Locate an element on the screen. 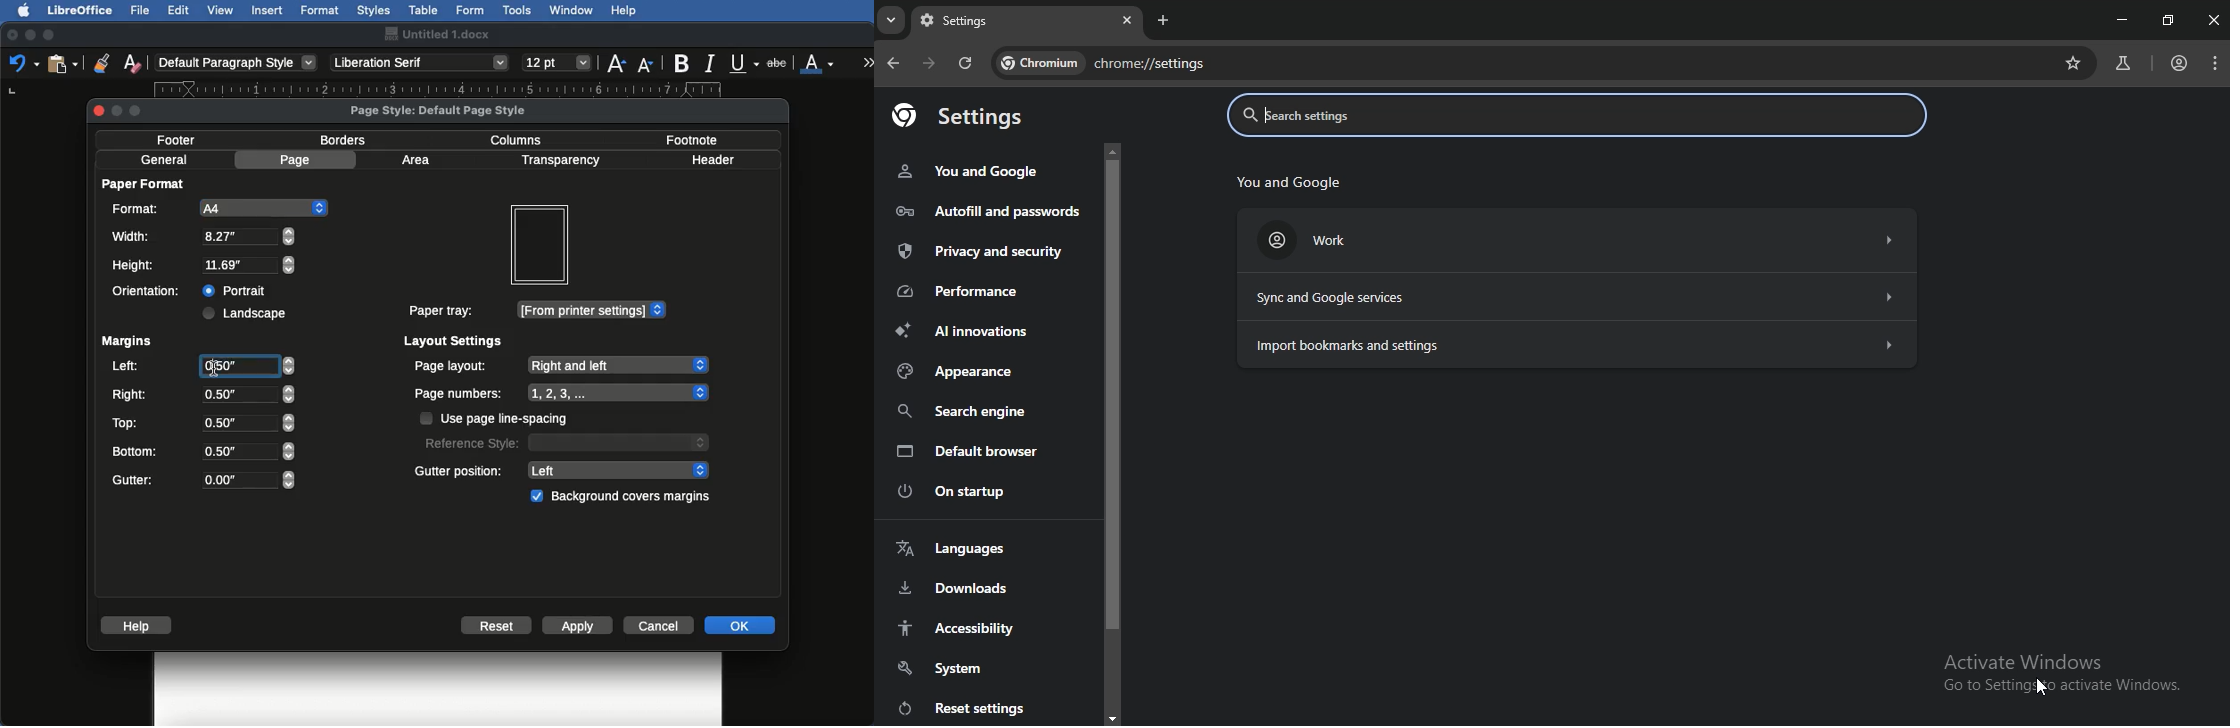 The height and width of the screenshot is (728, 2240). Borders is located at coordinates (344, 140).